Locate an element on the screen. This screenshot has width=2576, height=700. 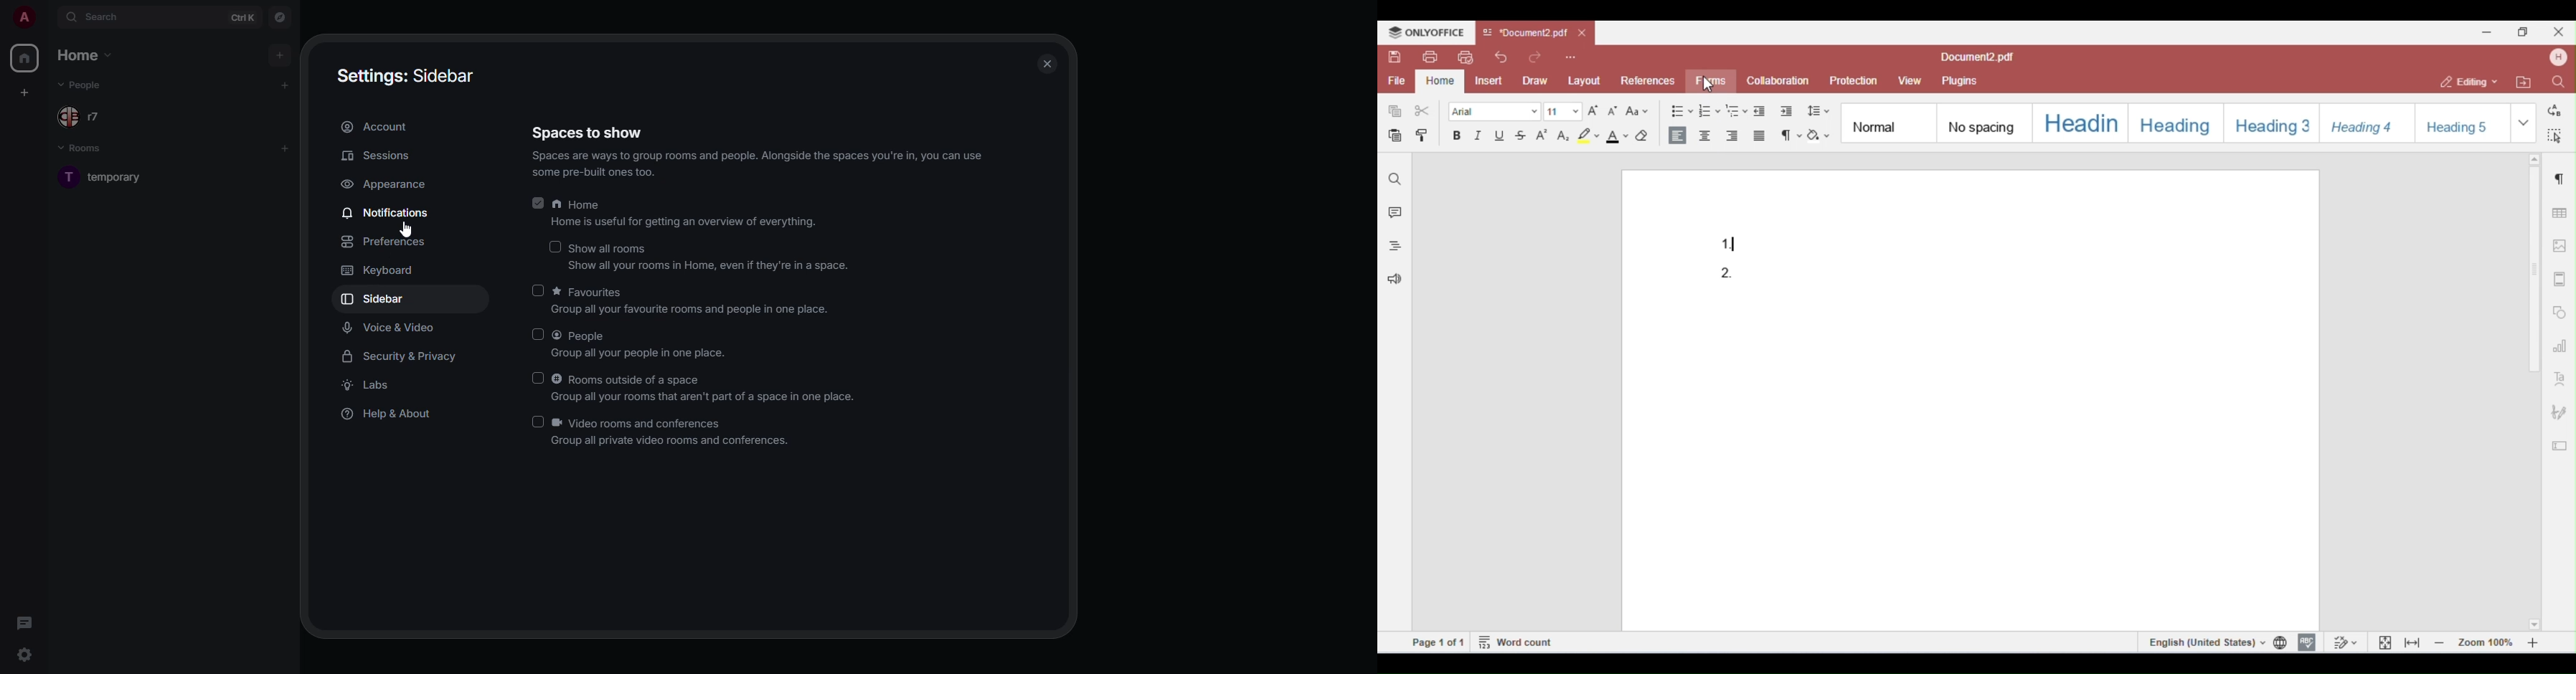
labs is located at coordinates (372, 387).